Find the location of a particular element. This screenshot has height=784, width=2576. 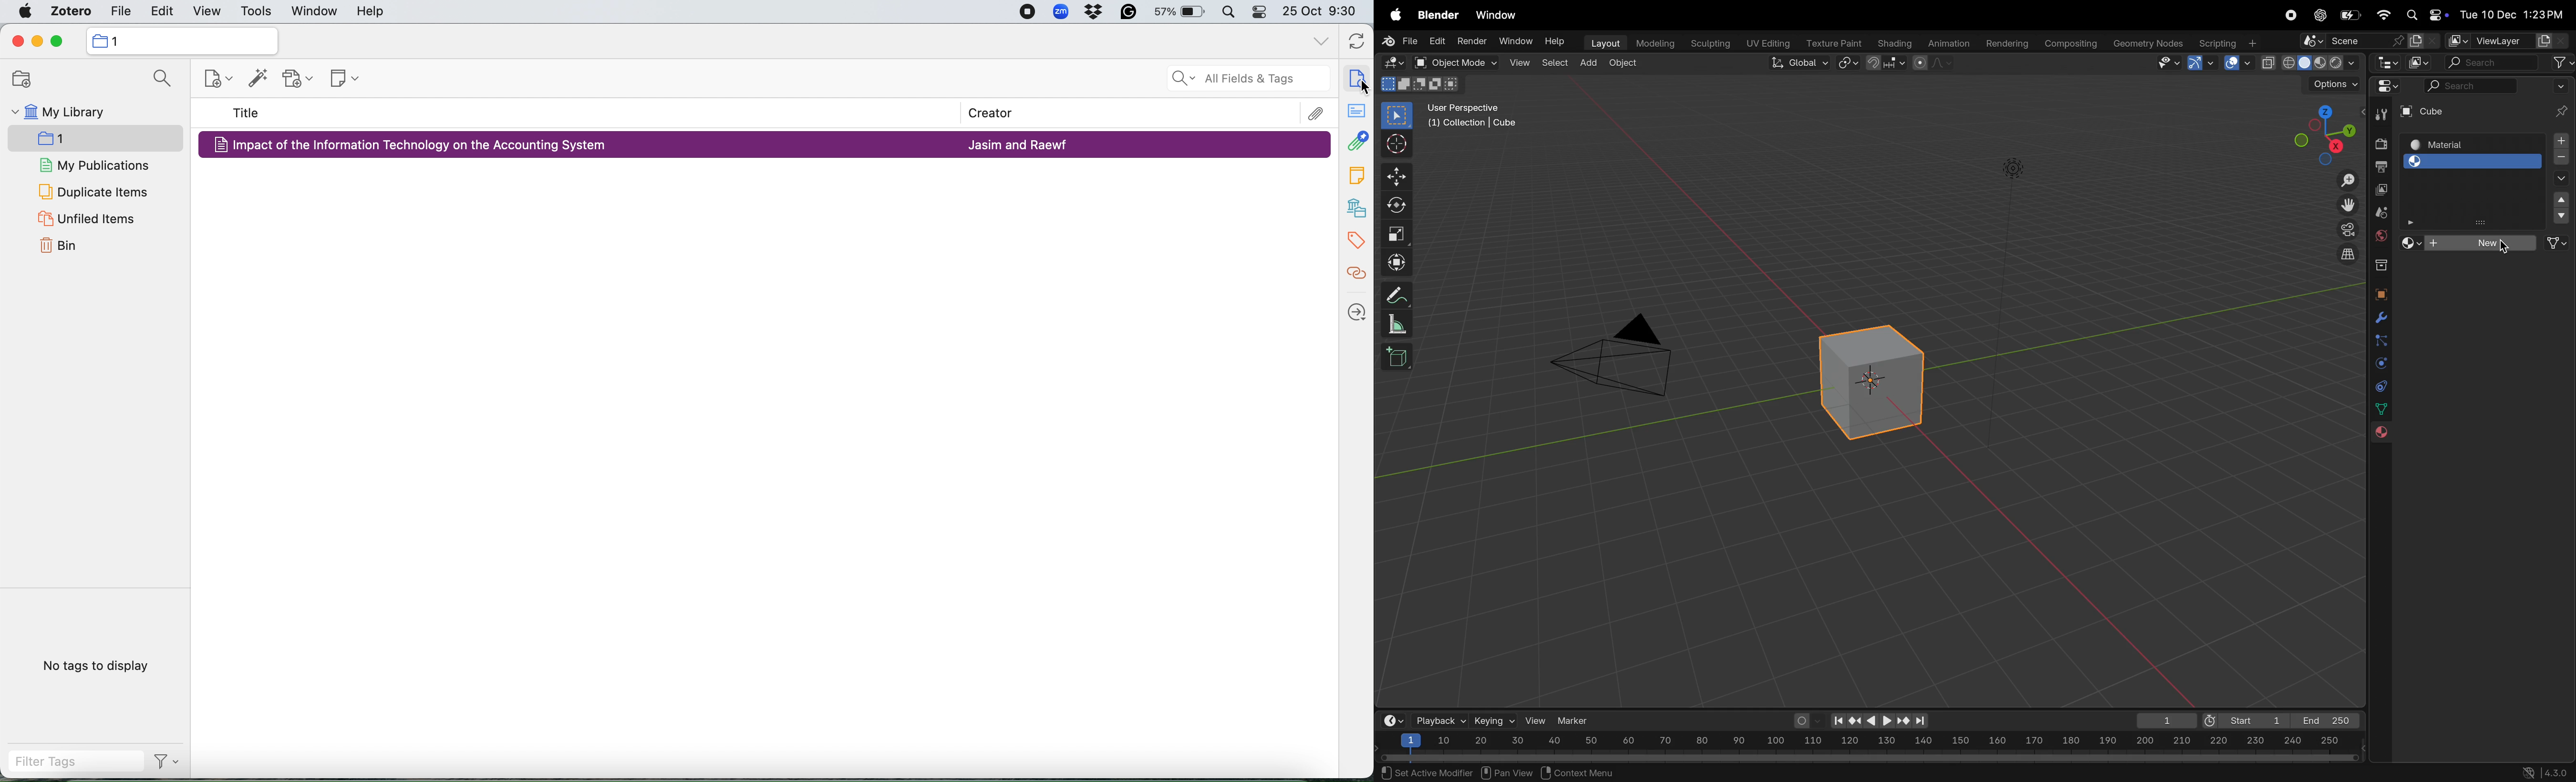

select is located at coordinates (1398, 116).